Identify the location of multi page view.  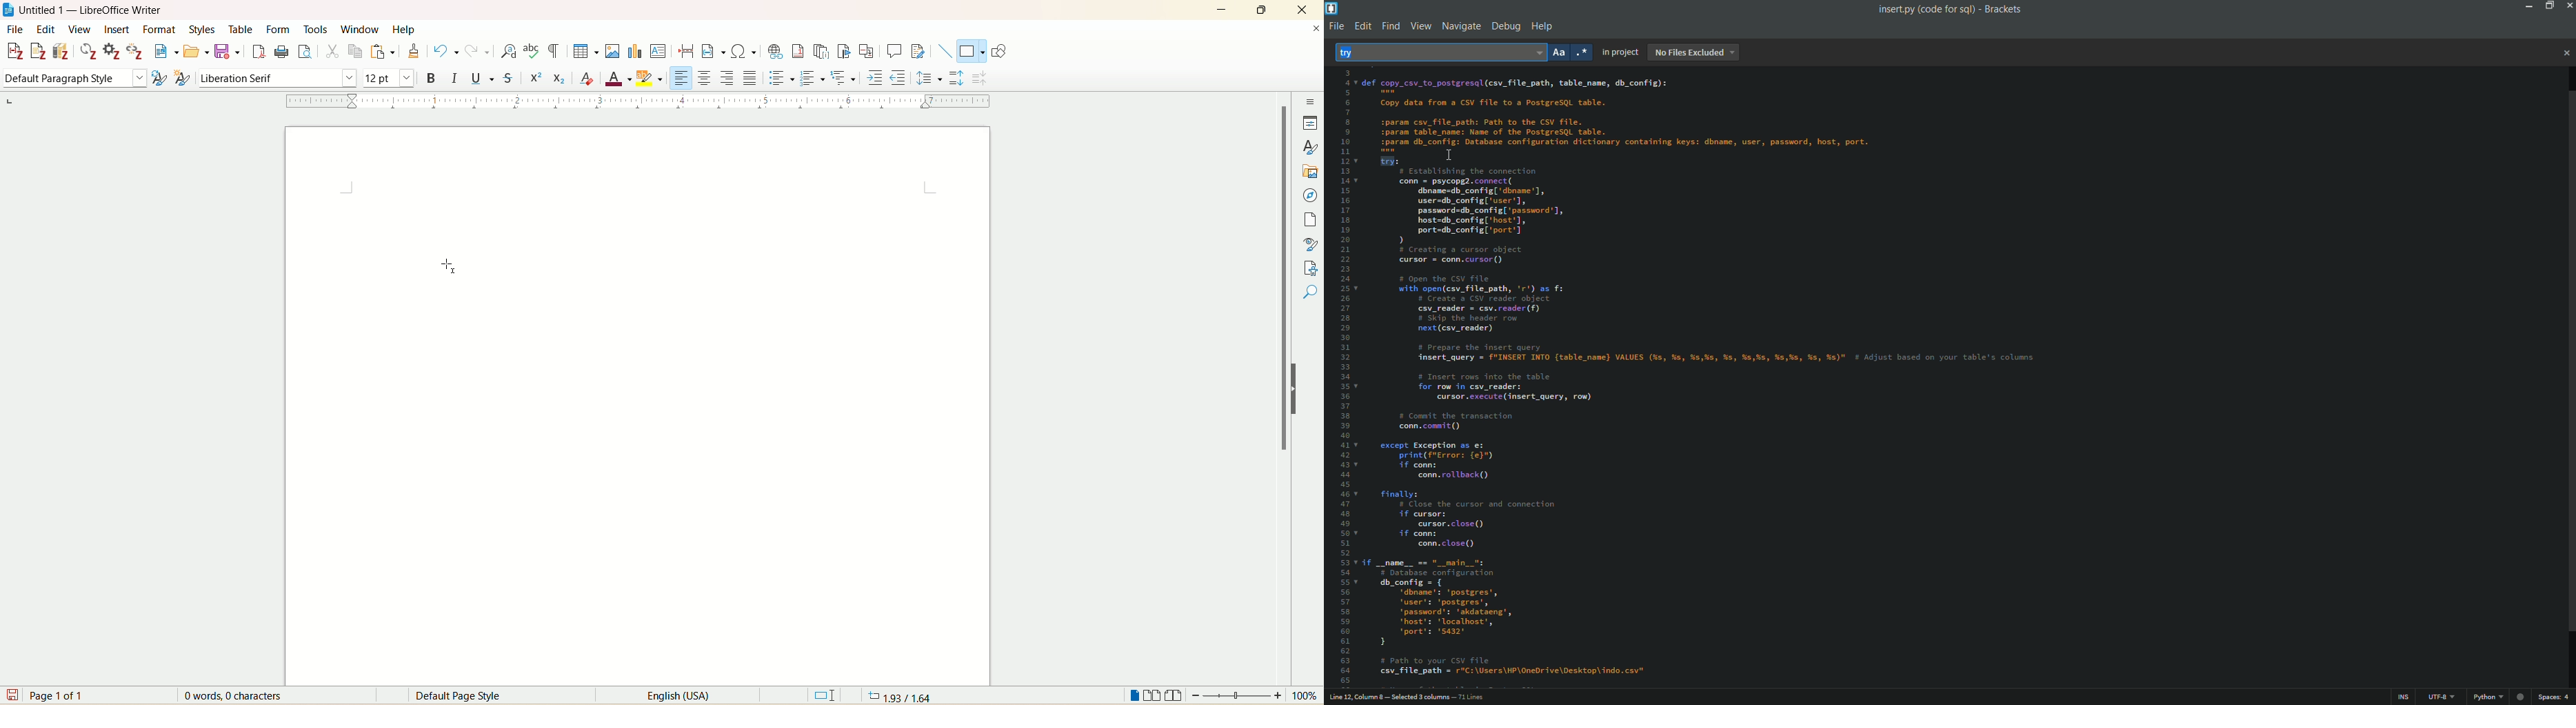
(1153, 695).